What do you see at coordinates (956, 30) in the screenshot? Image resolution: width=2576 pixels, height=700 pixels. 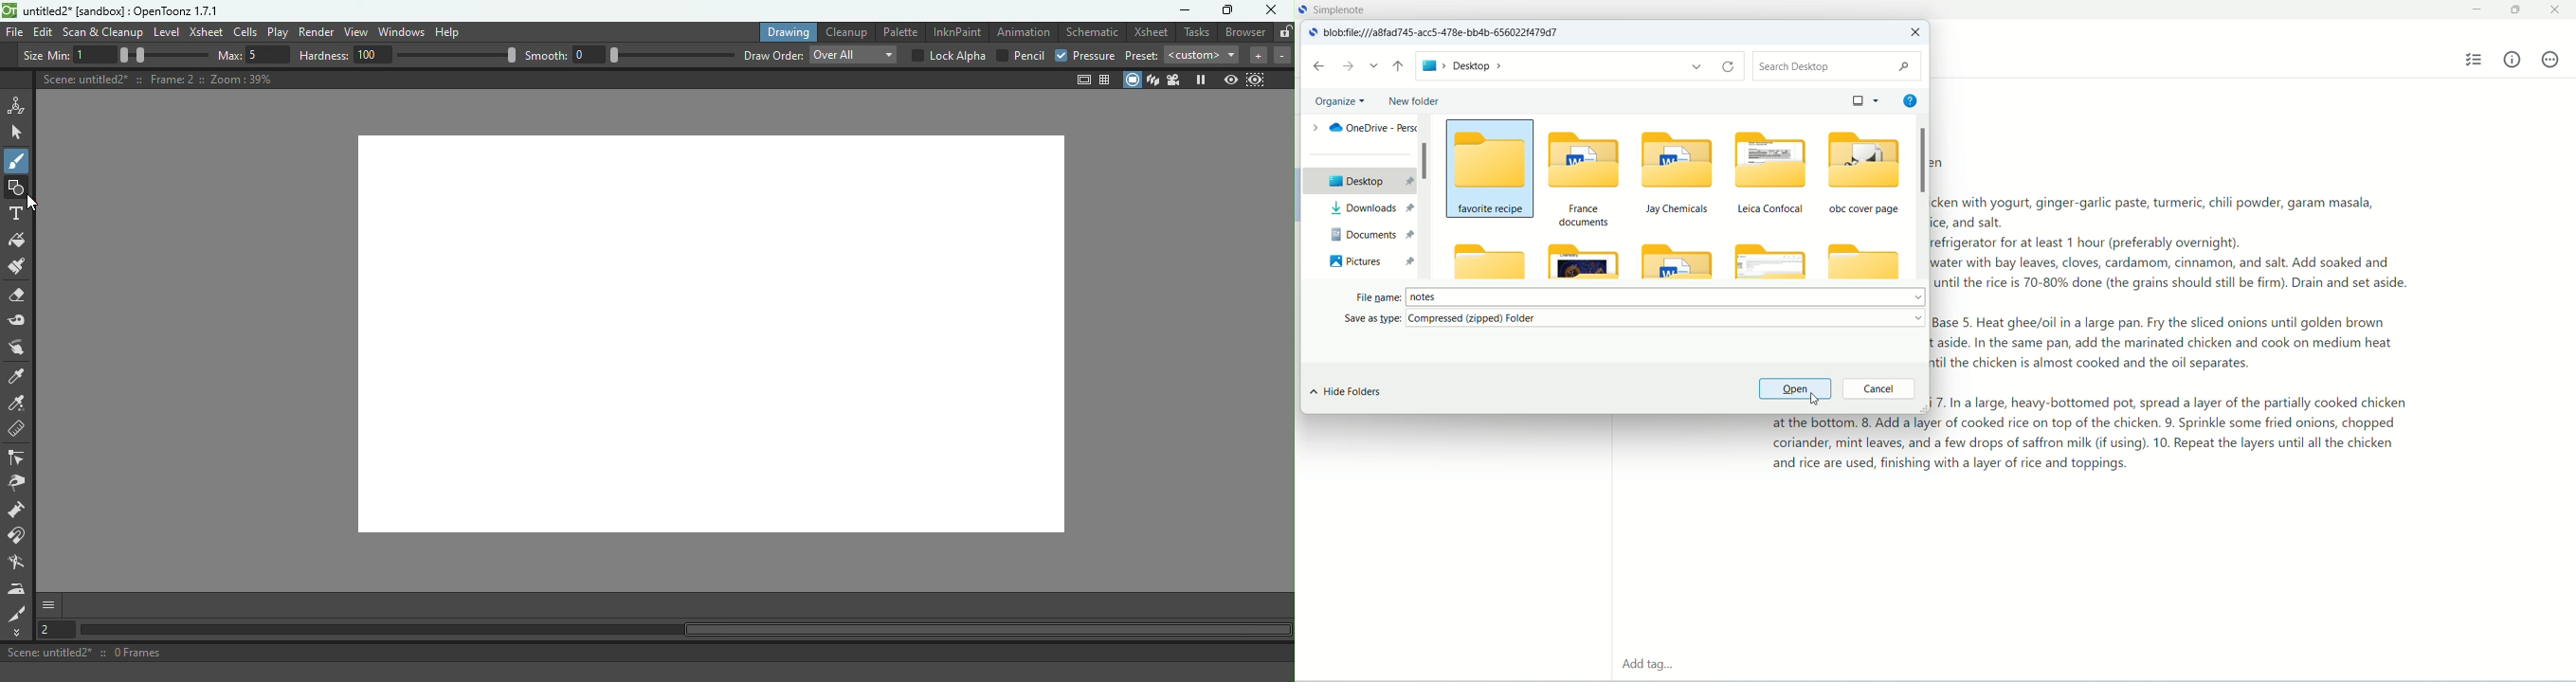 I see `InknPaint` at bounding box center [956, 30].